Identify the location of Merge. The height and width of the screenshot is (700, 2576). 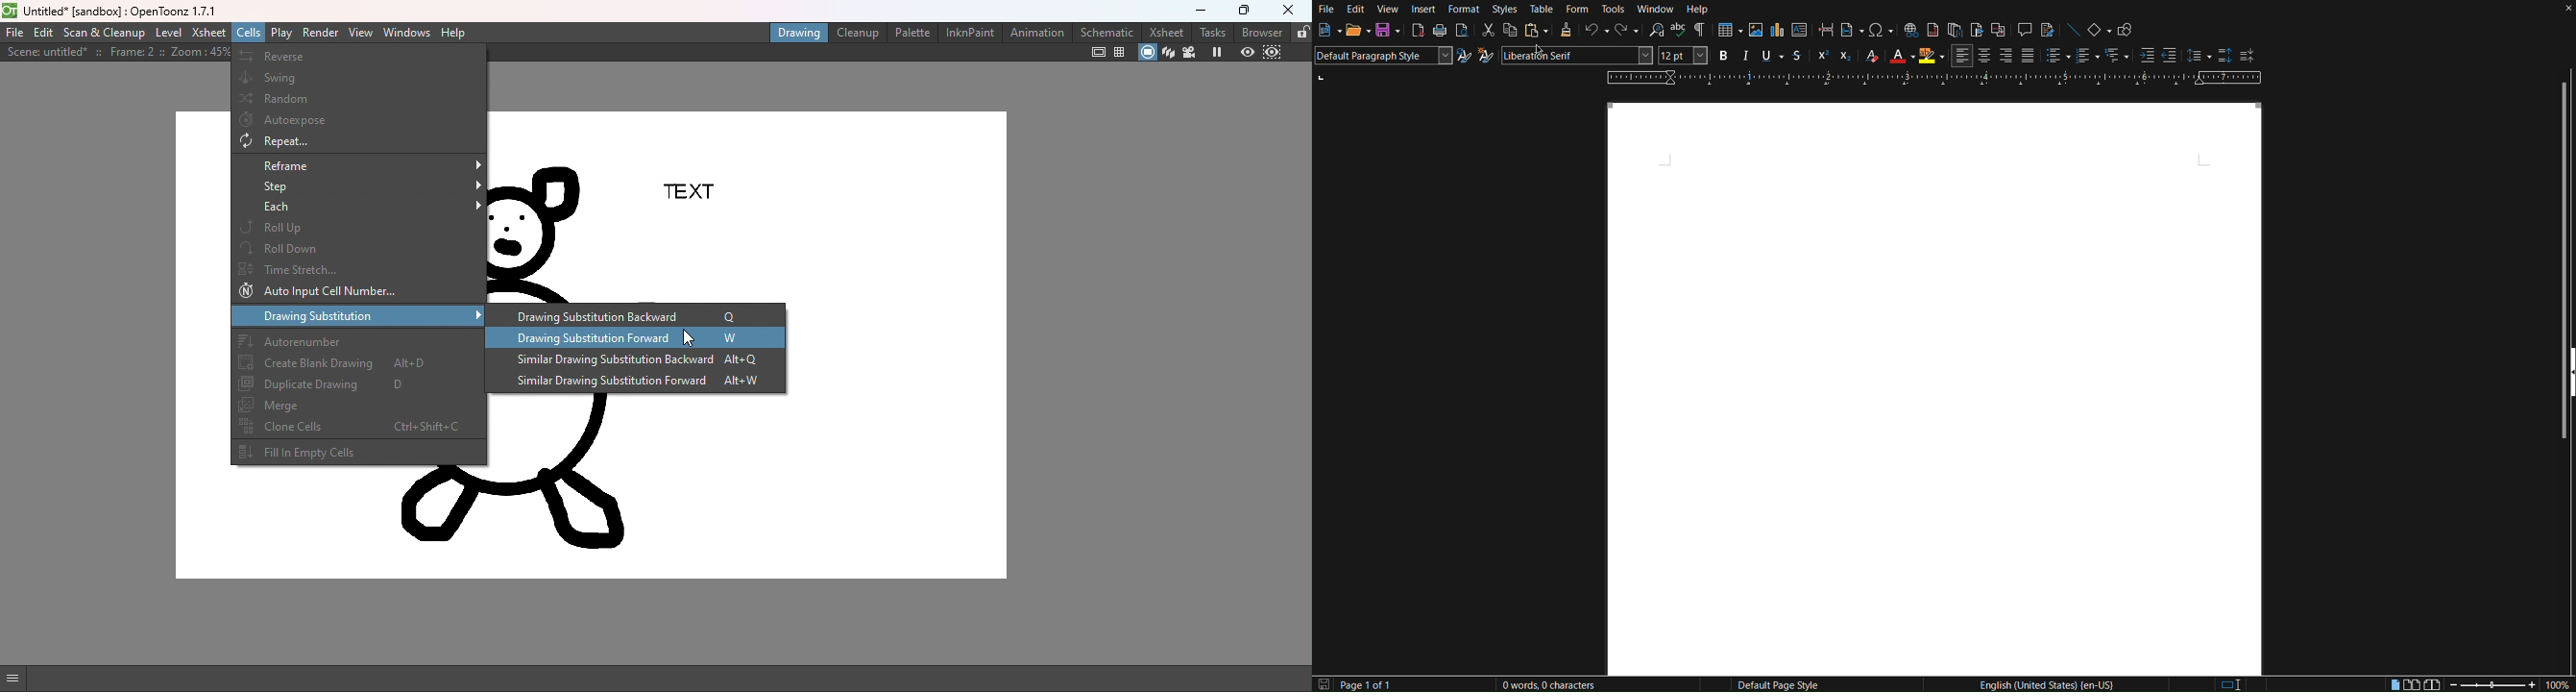
(359, 408).